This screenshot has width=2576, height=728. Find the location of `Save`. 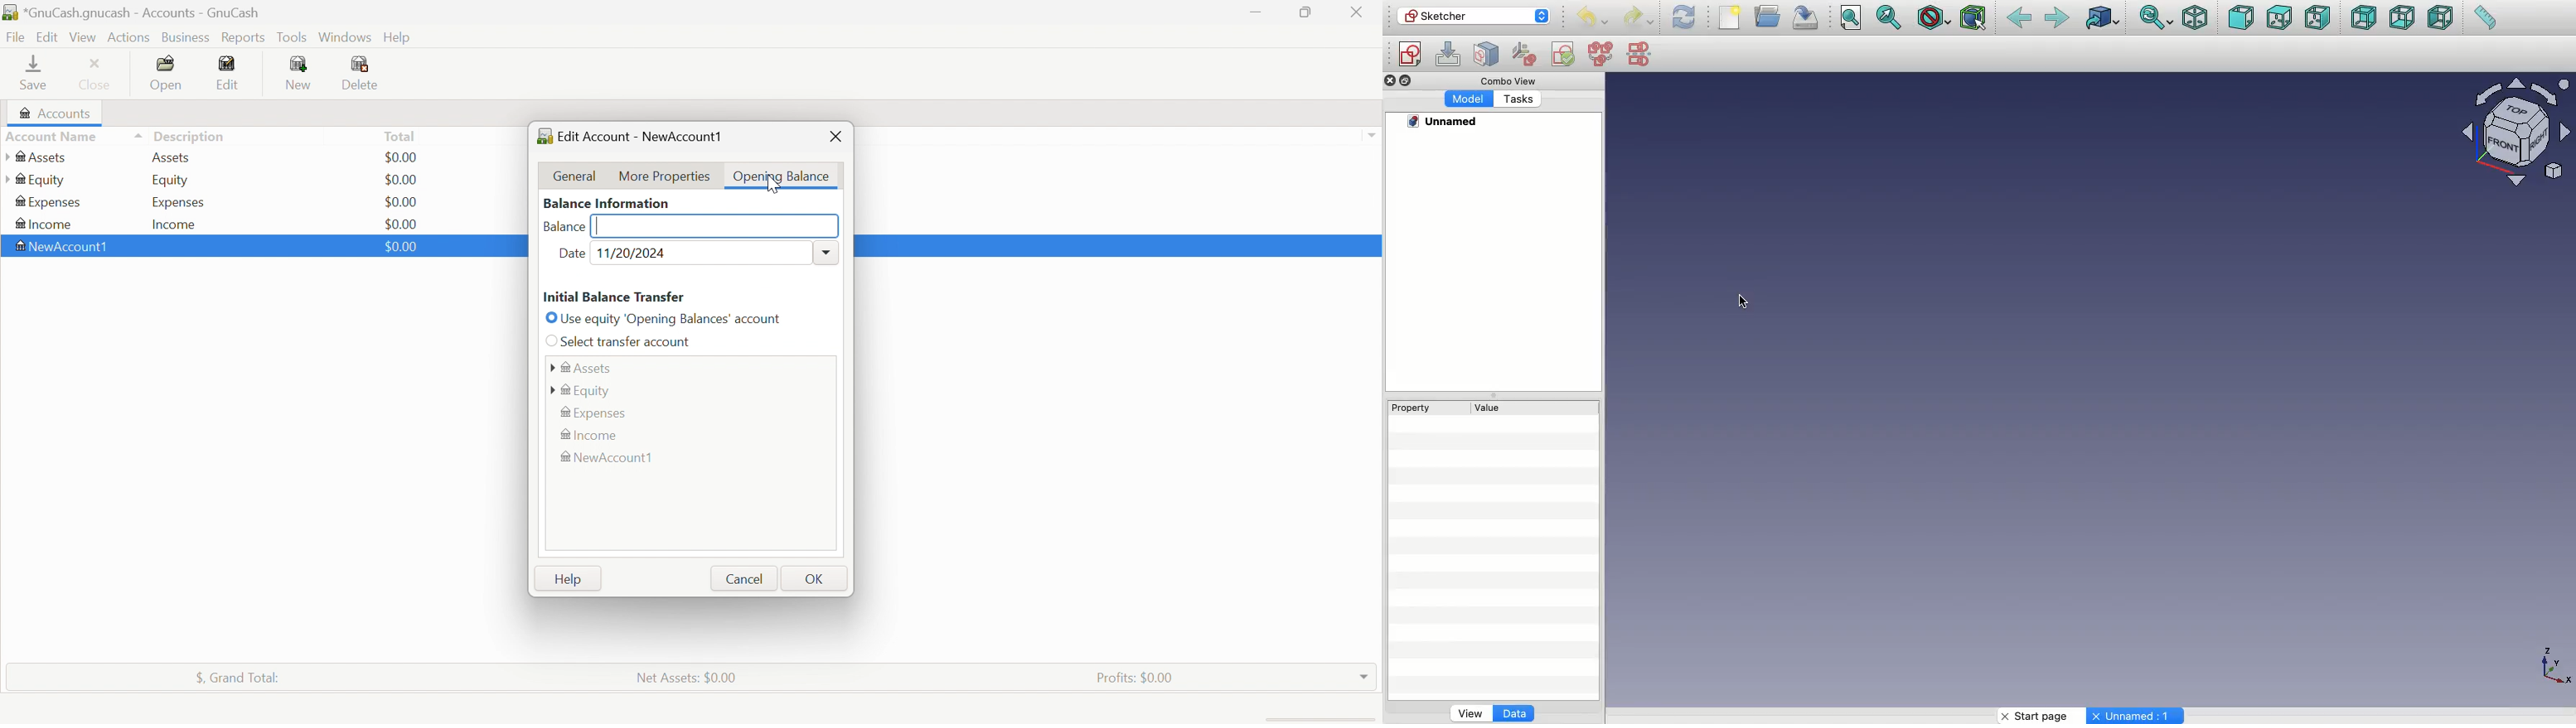

Save is located at coordinates (1805, 17).